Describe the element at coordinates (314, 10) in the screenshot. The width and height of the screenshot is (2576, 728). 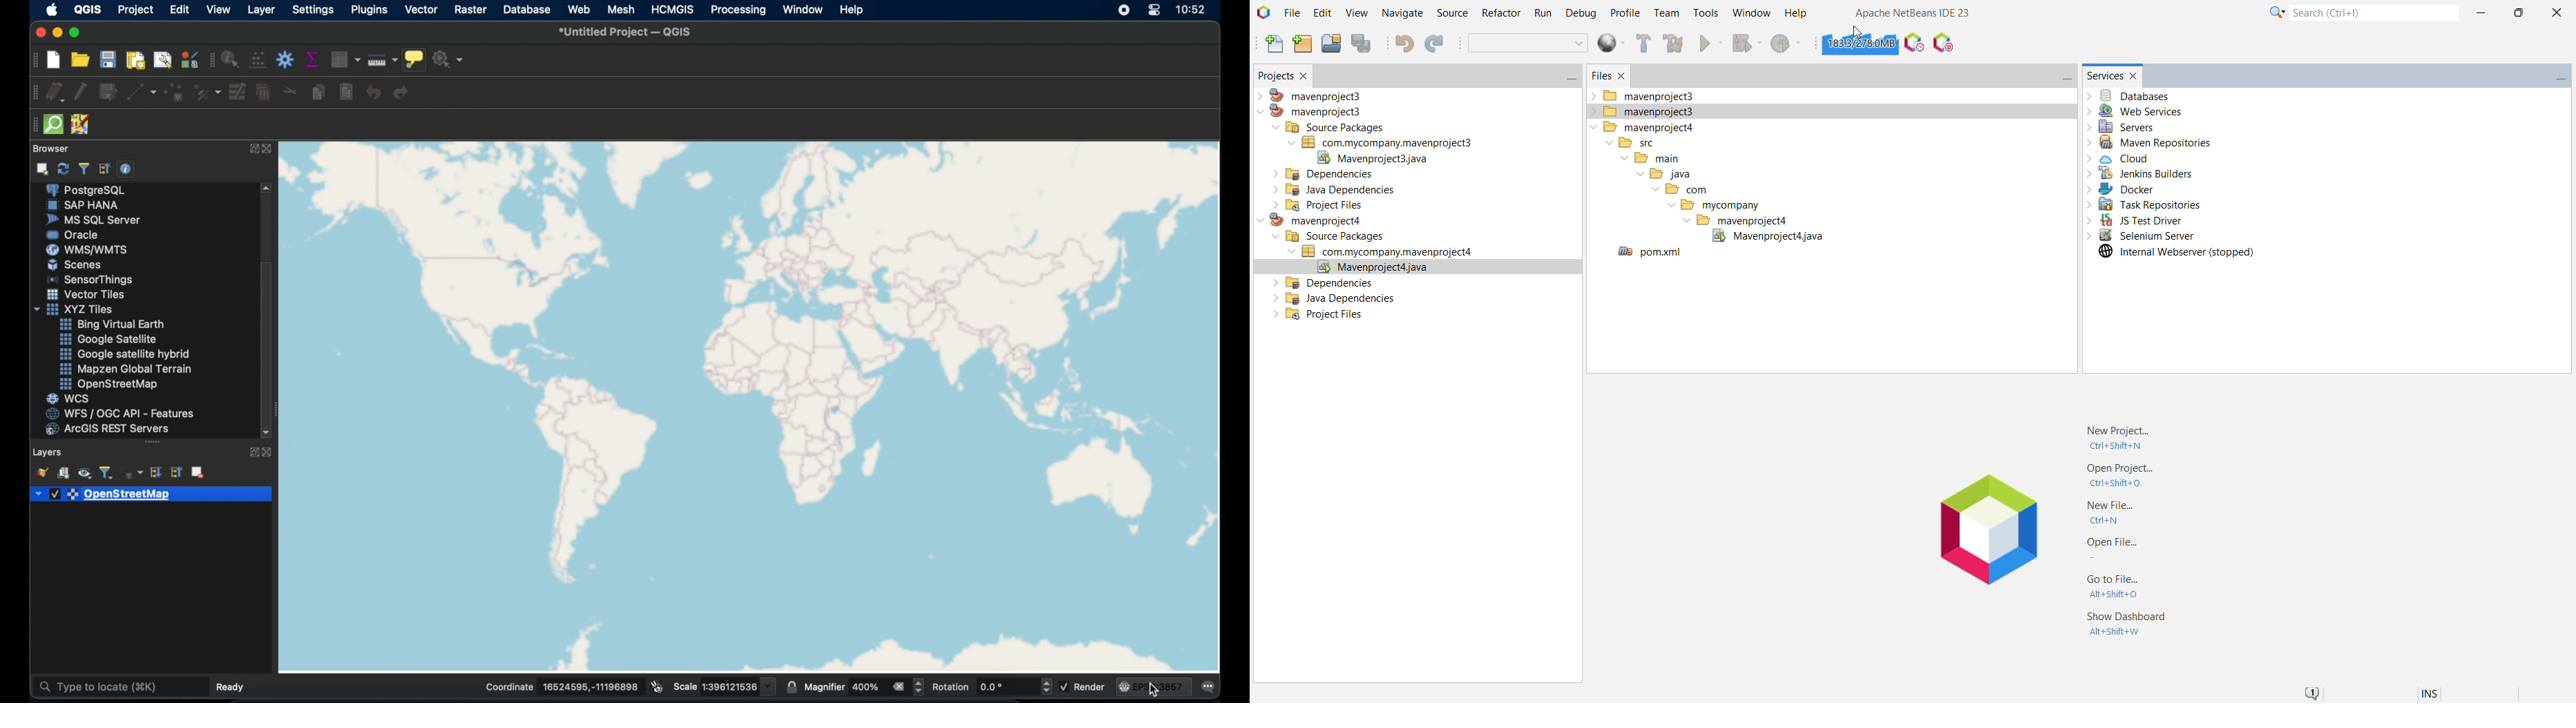
I see `settings` at that location.